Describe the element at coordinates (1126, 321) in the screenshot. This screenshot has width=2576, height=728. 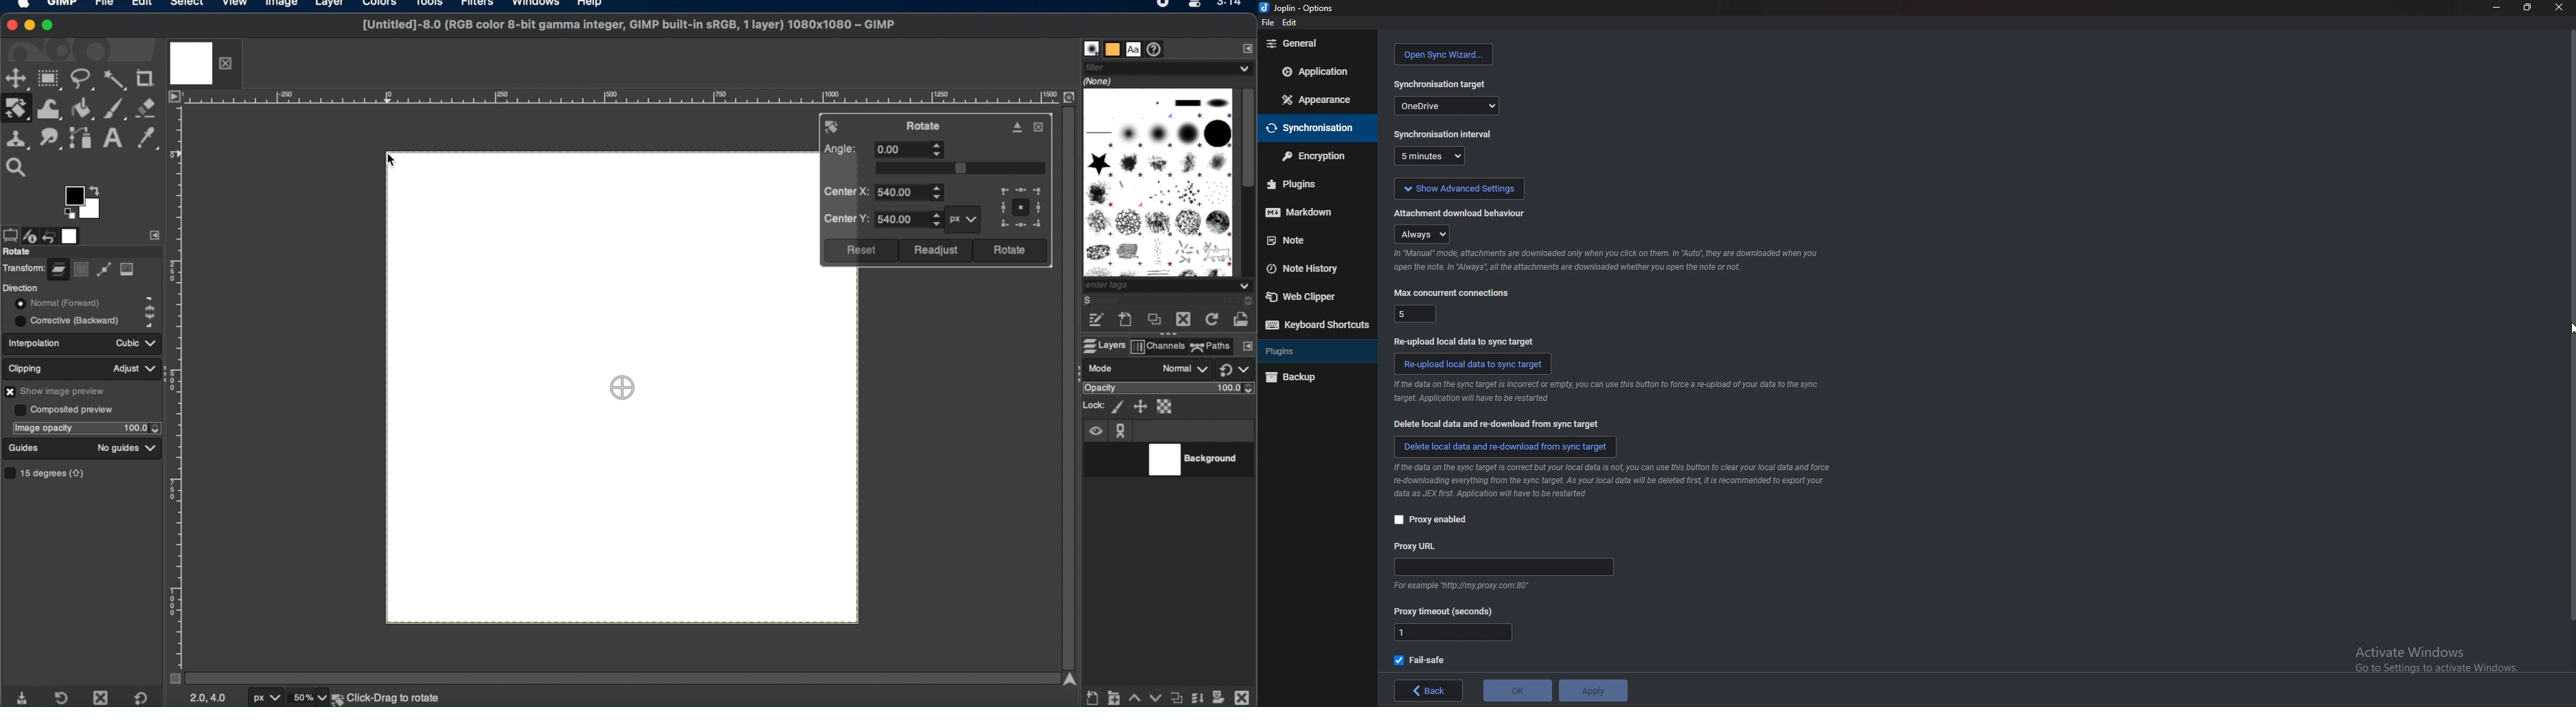
I see `create a new brush` at that location.